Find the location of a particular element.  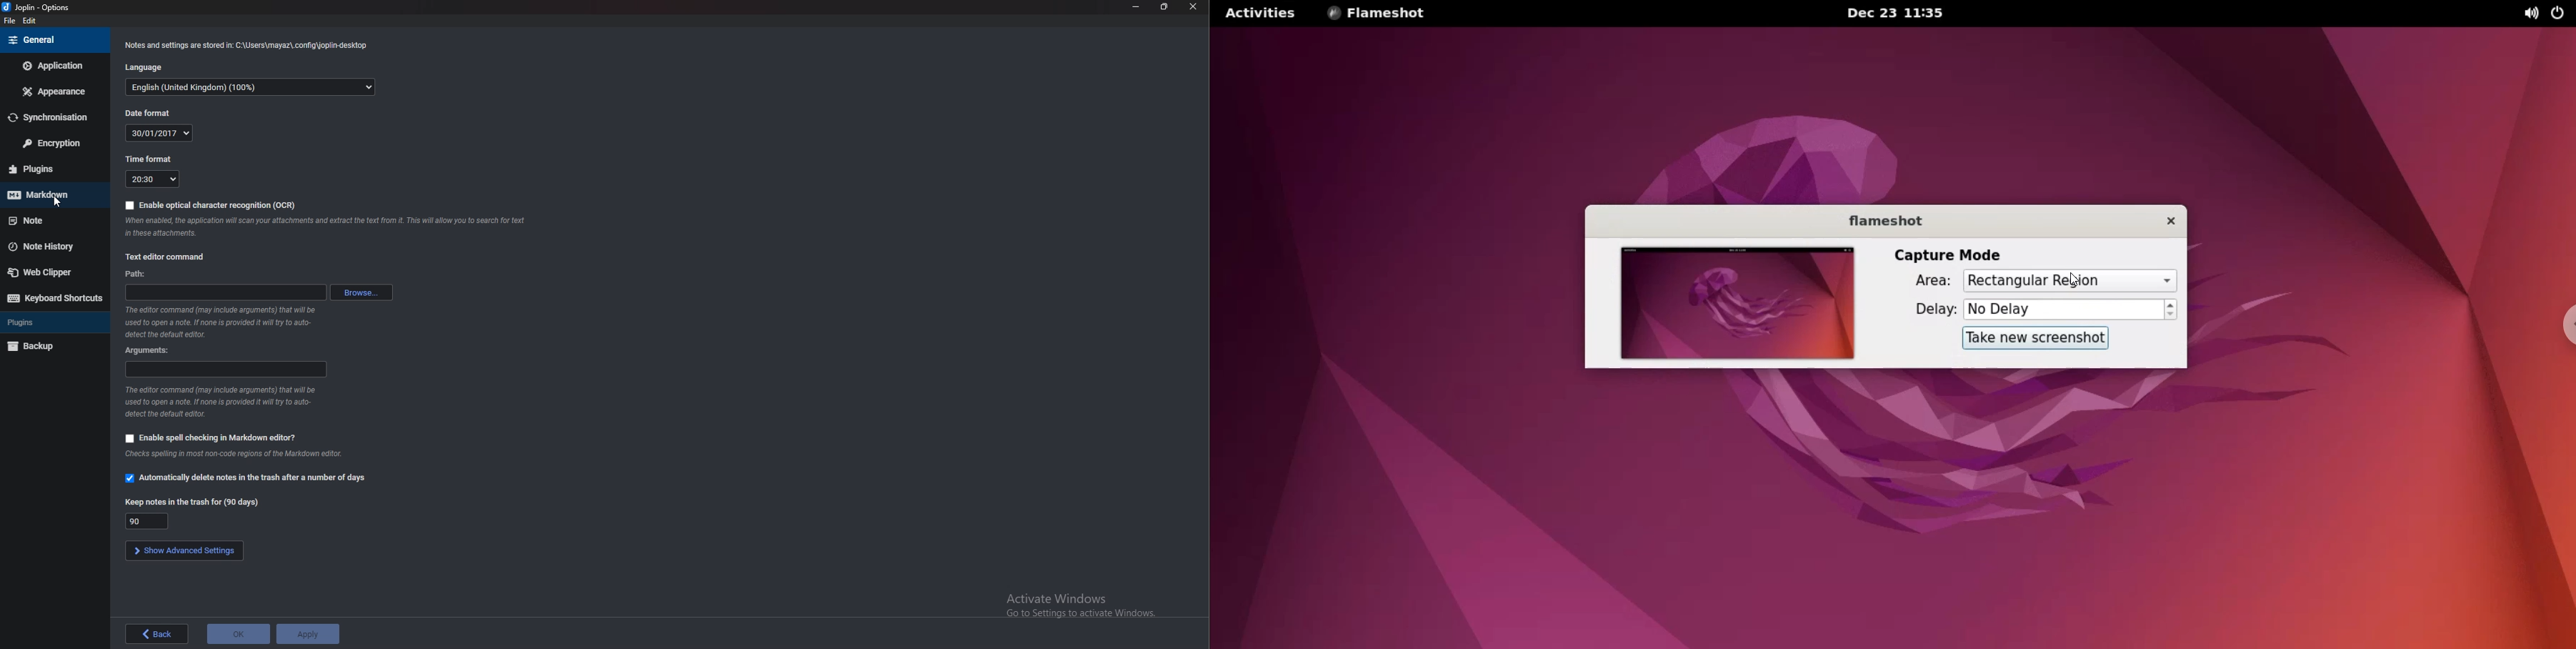

Apply is located at coordinates (308, 635).